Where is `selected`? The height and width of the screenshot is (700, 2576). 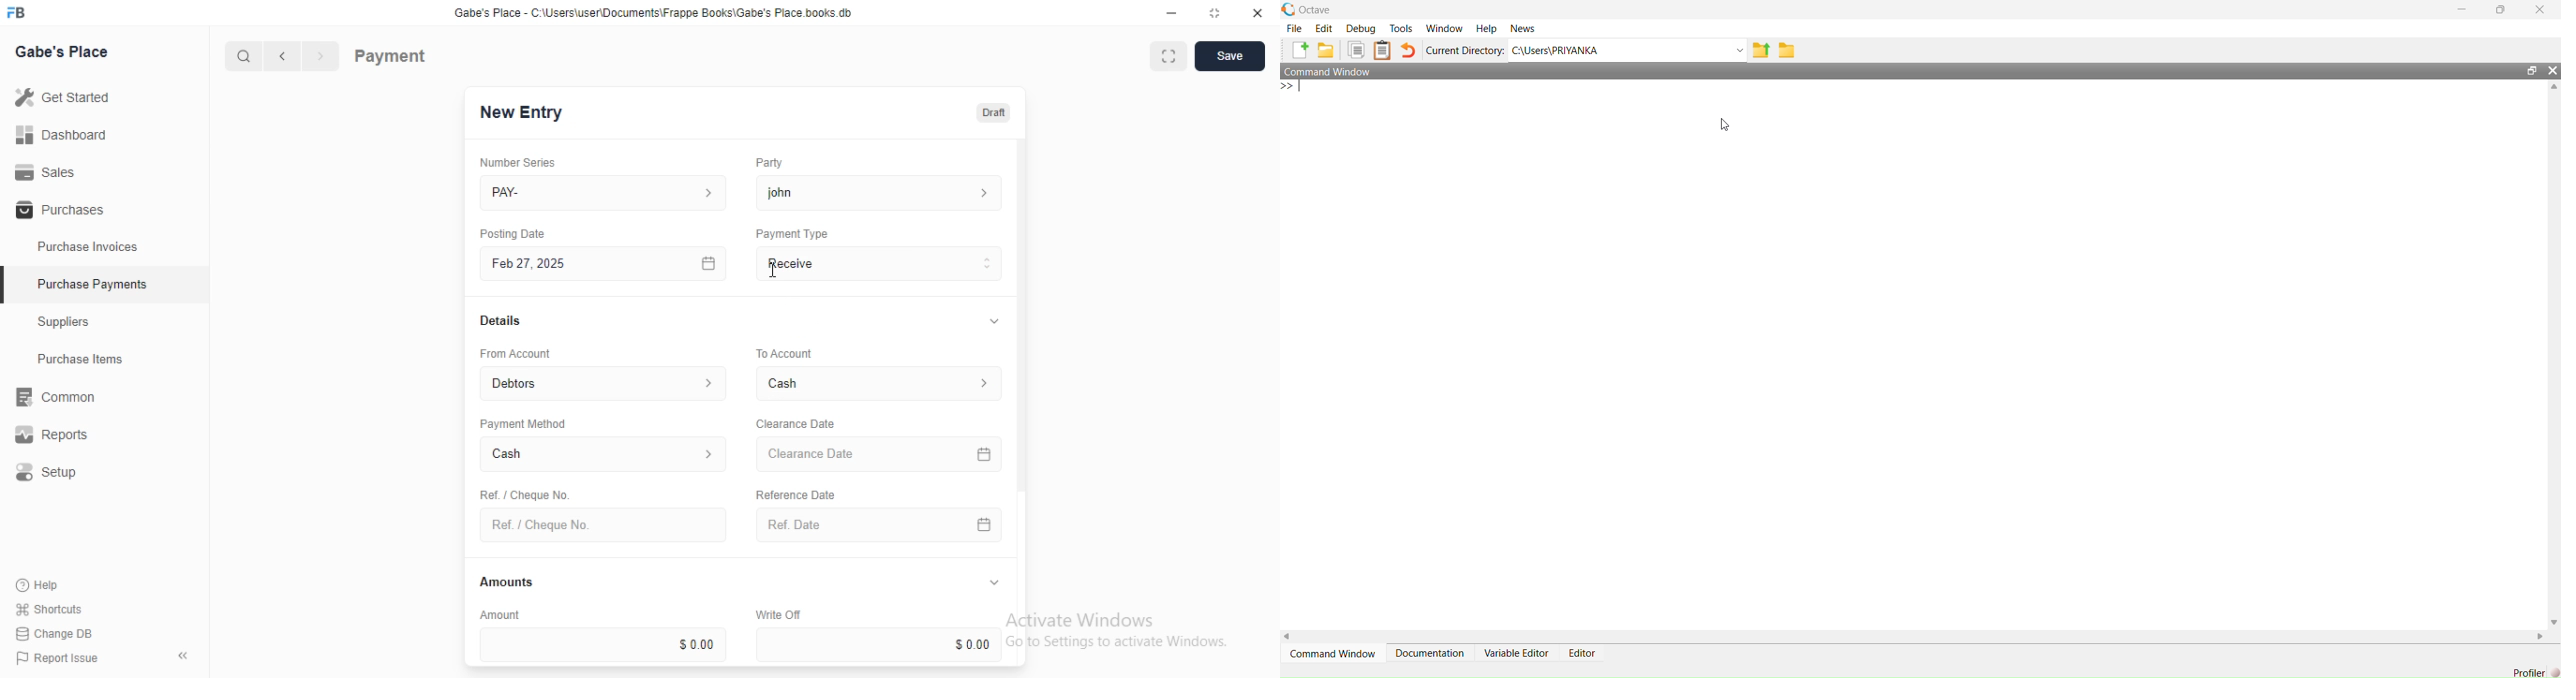
selected is located at coordinates (8, 287).